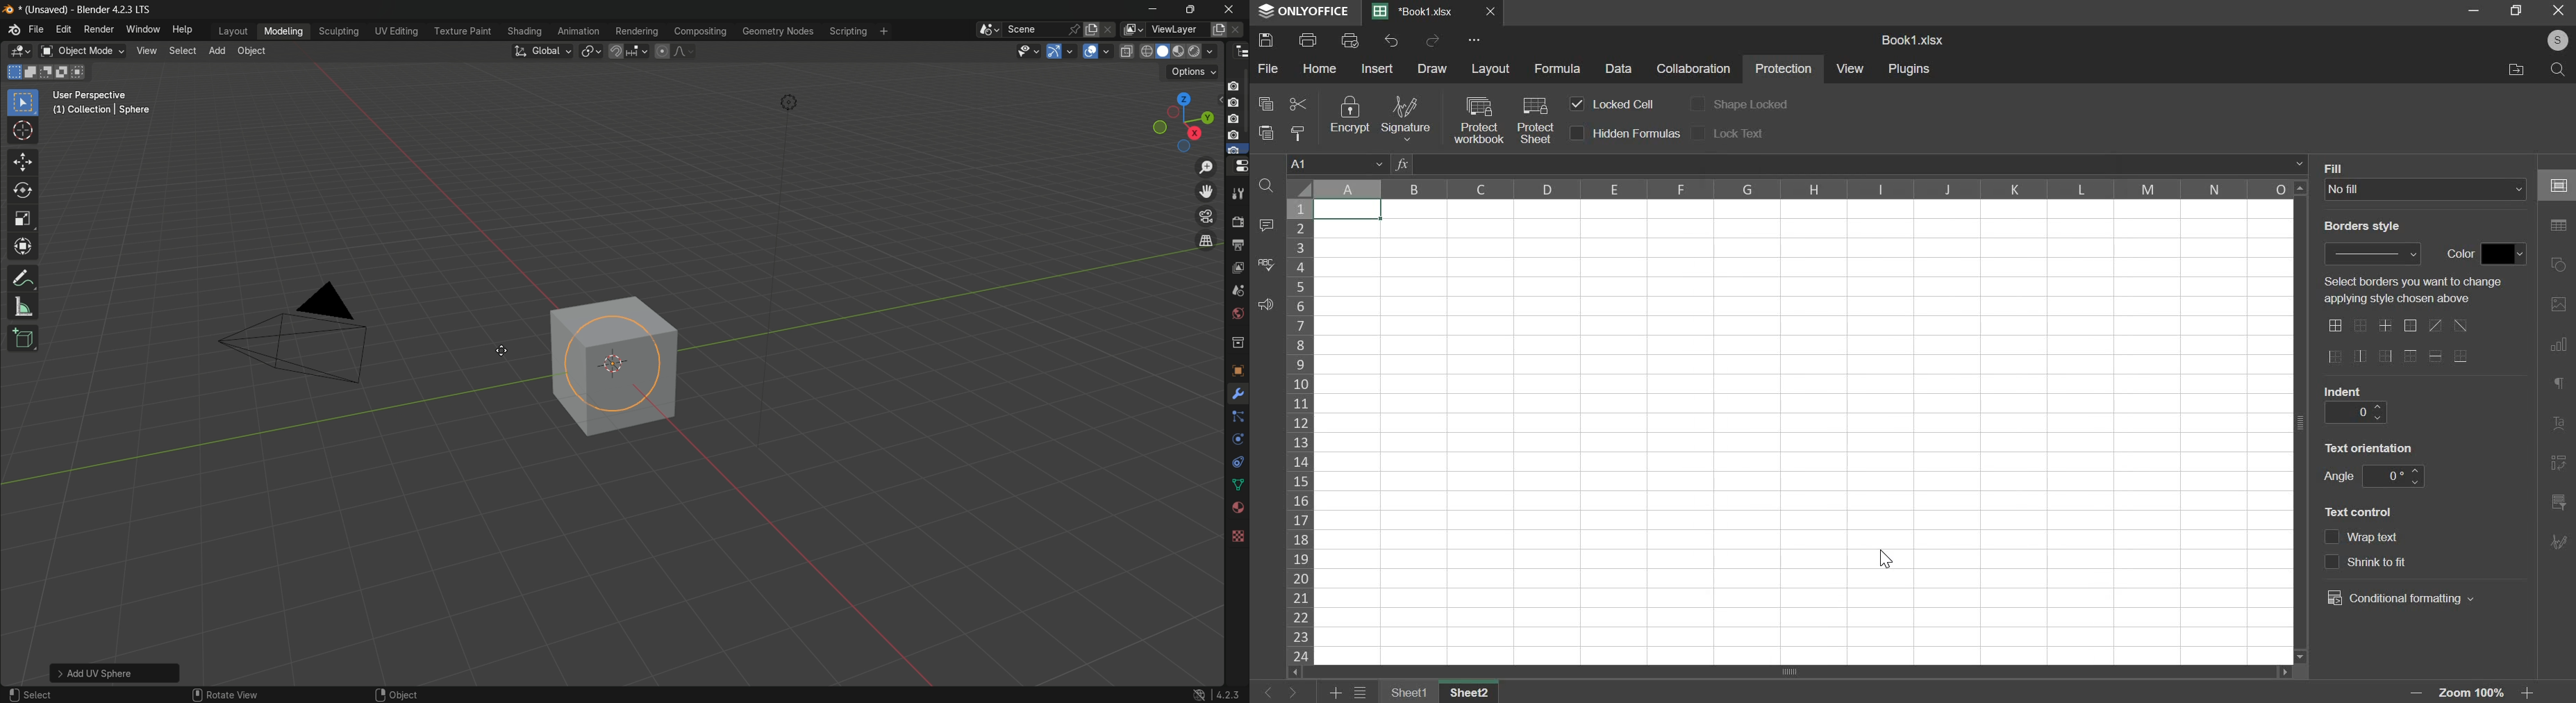 Image resolution: width=2576 pixels, height=728 pixels. Describe the element at coordinates (778, 31) in the screenshot. I see `geometry nodes menu` at that location.